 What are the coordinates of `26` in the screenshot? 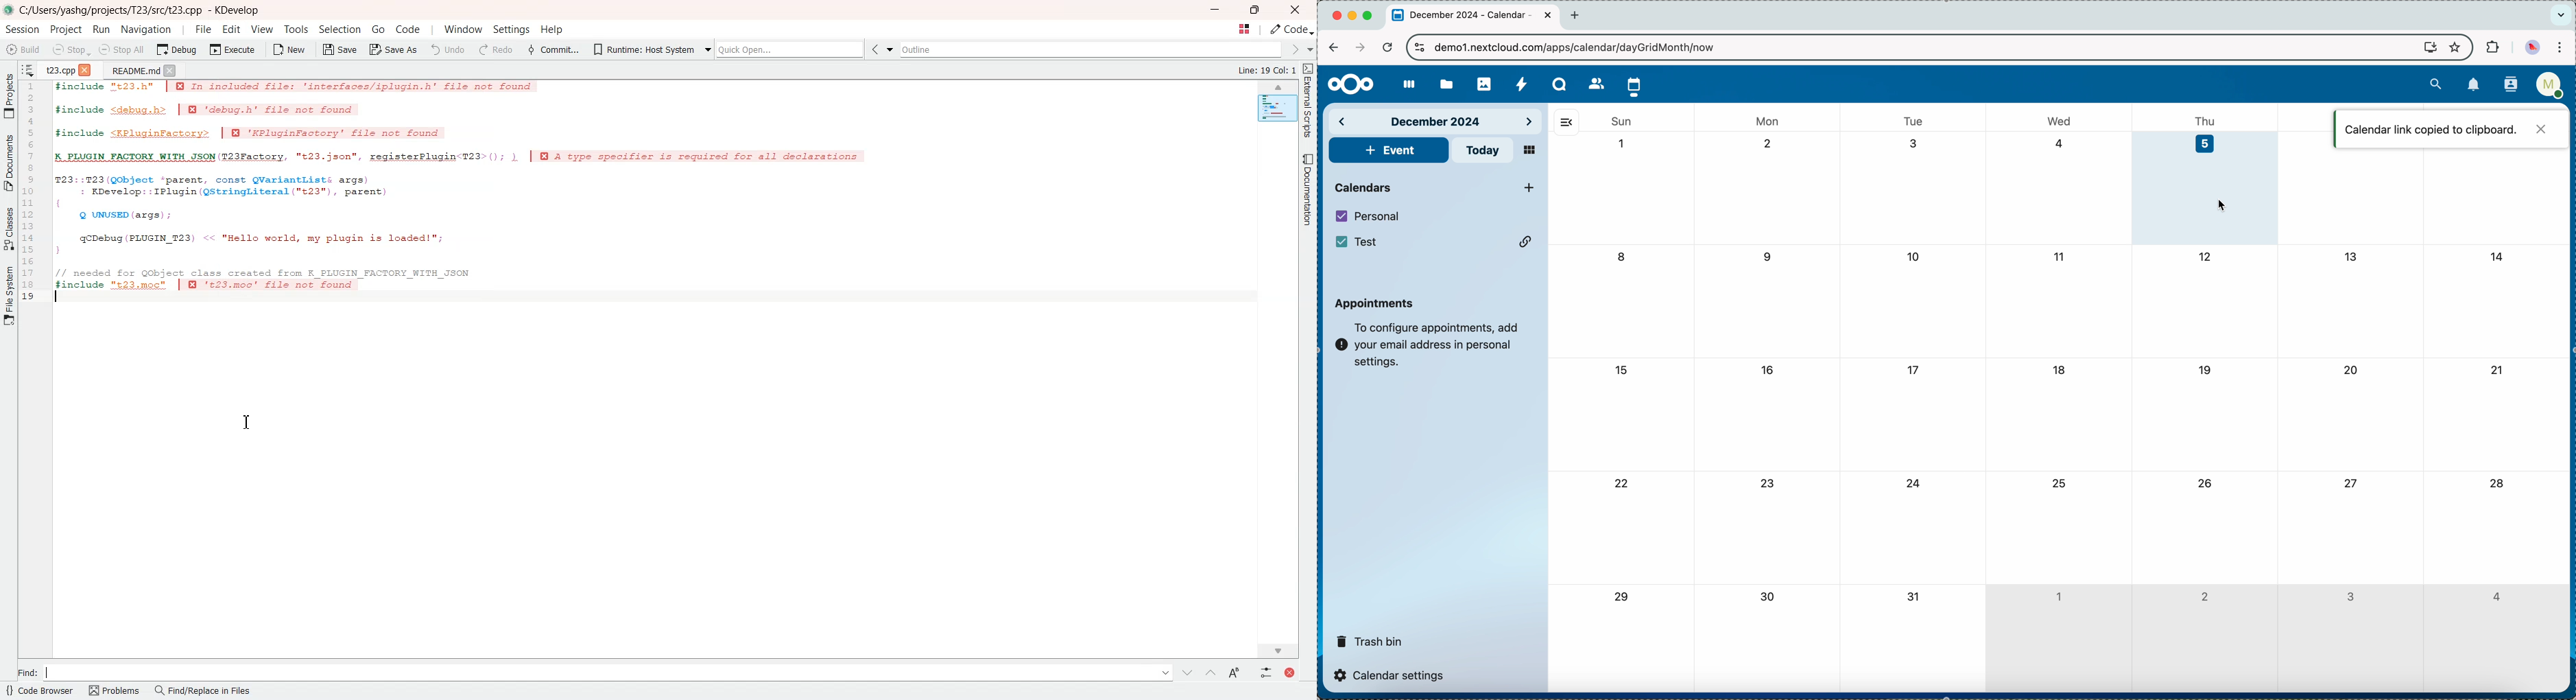 It's located at (2206, 482).